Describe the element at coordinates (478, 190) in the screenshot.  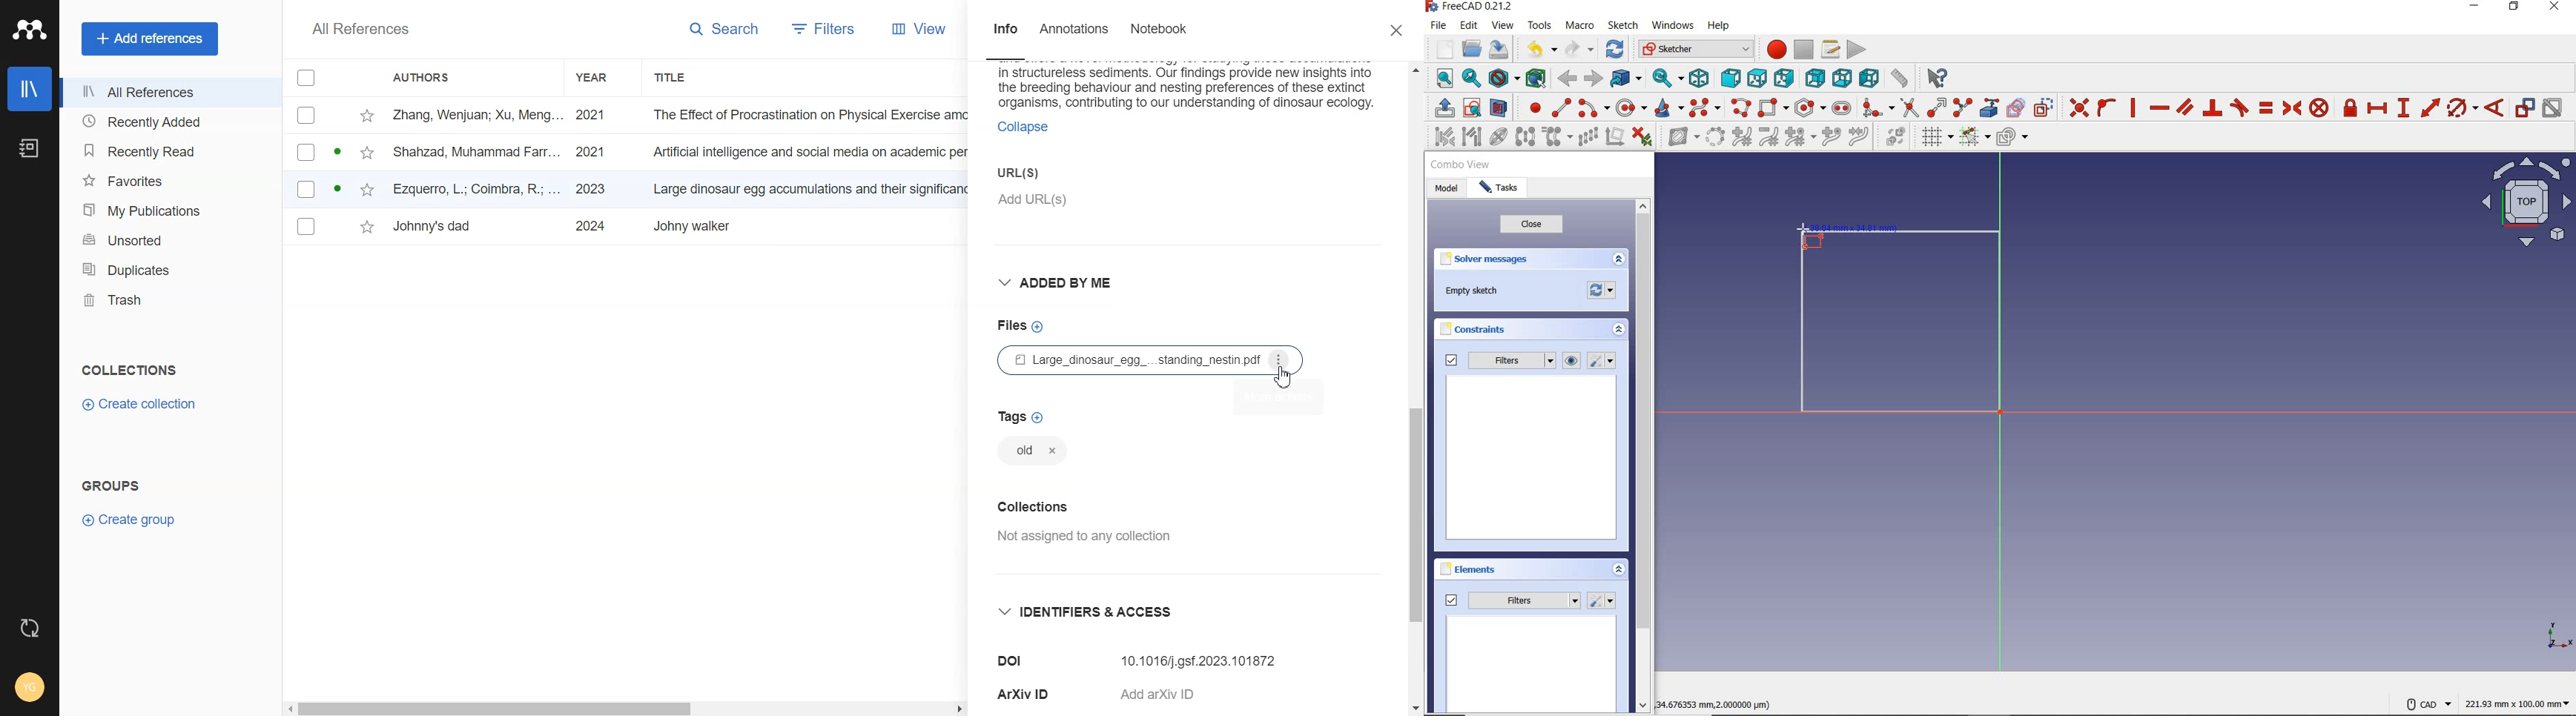
I see `Ezquetto, L; Coimbra` at that location.